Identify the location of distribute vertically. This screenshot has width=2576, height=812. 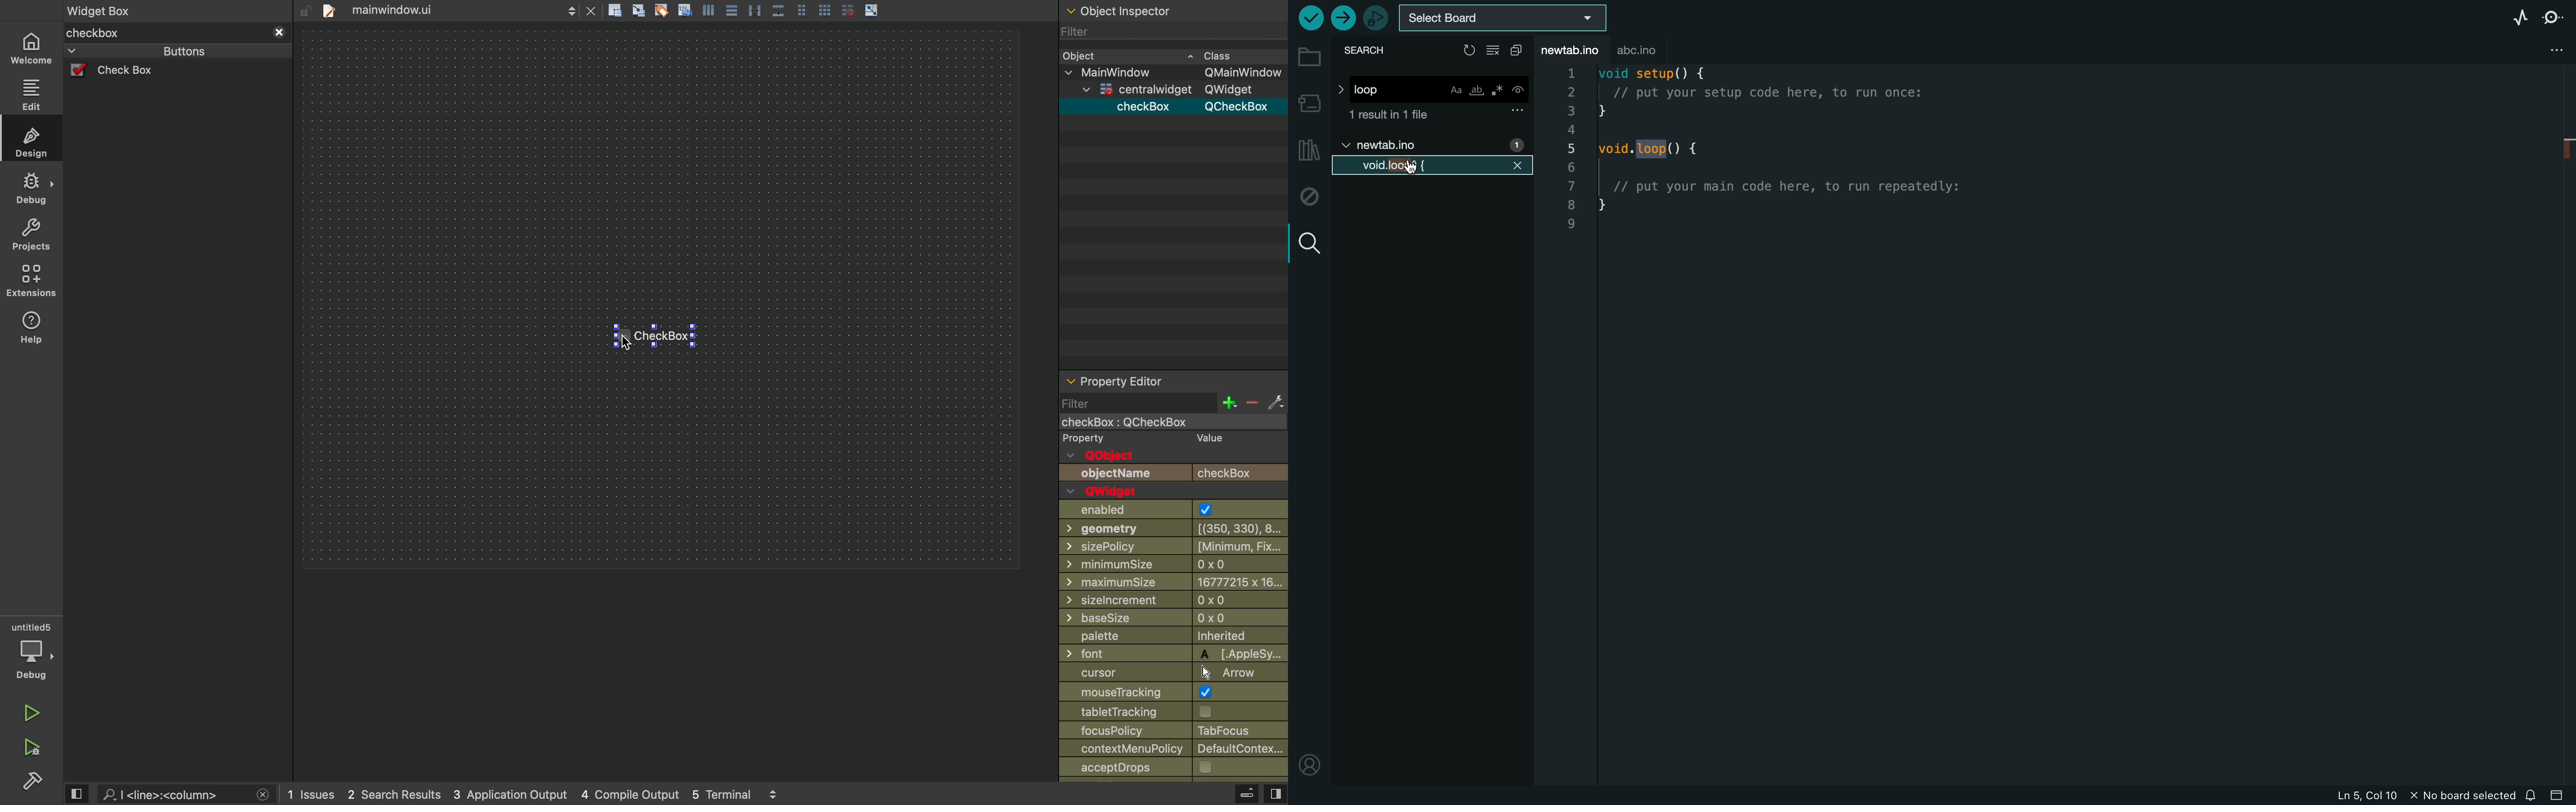
(779, 10).